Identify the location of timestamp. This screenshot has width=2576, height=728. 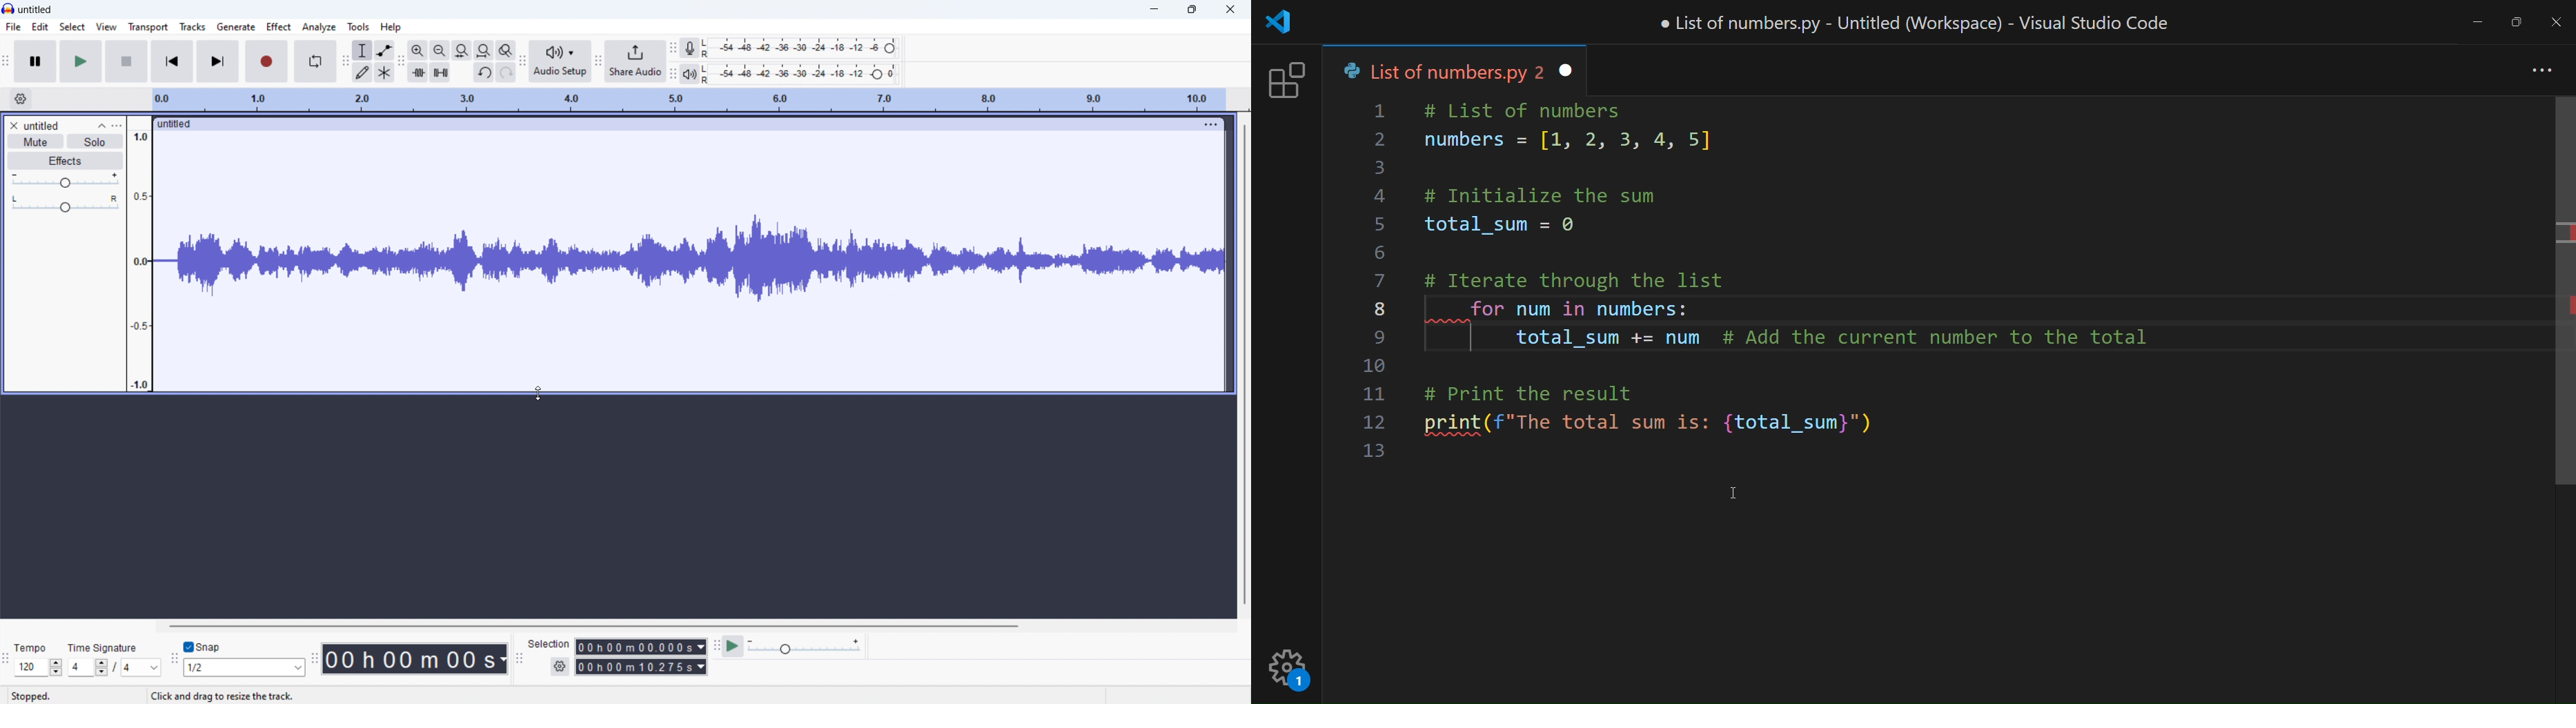
(416, 658).